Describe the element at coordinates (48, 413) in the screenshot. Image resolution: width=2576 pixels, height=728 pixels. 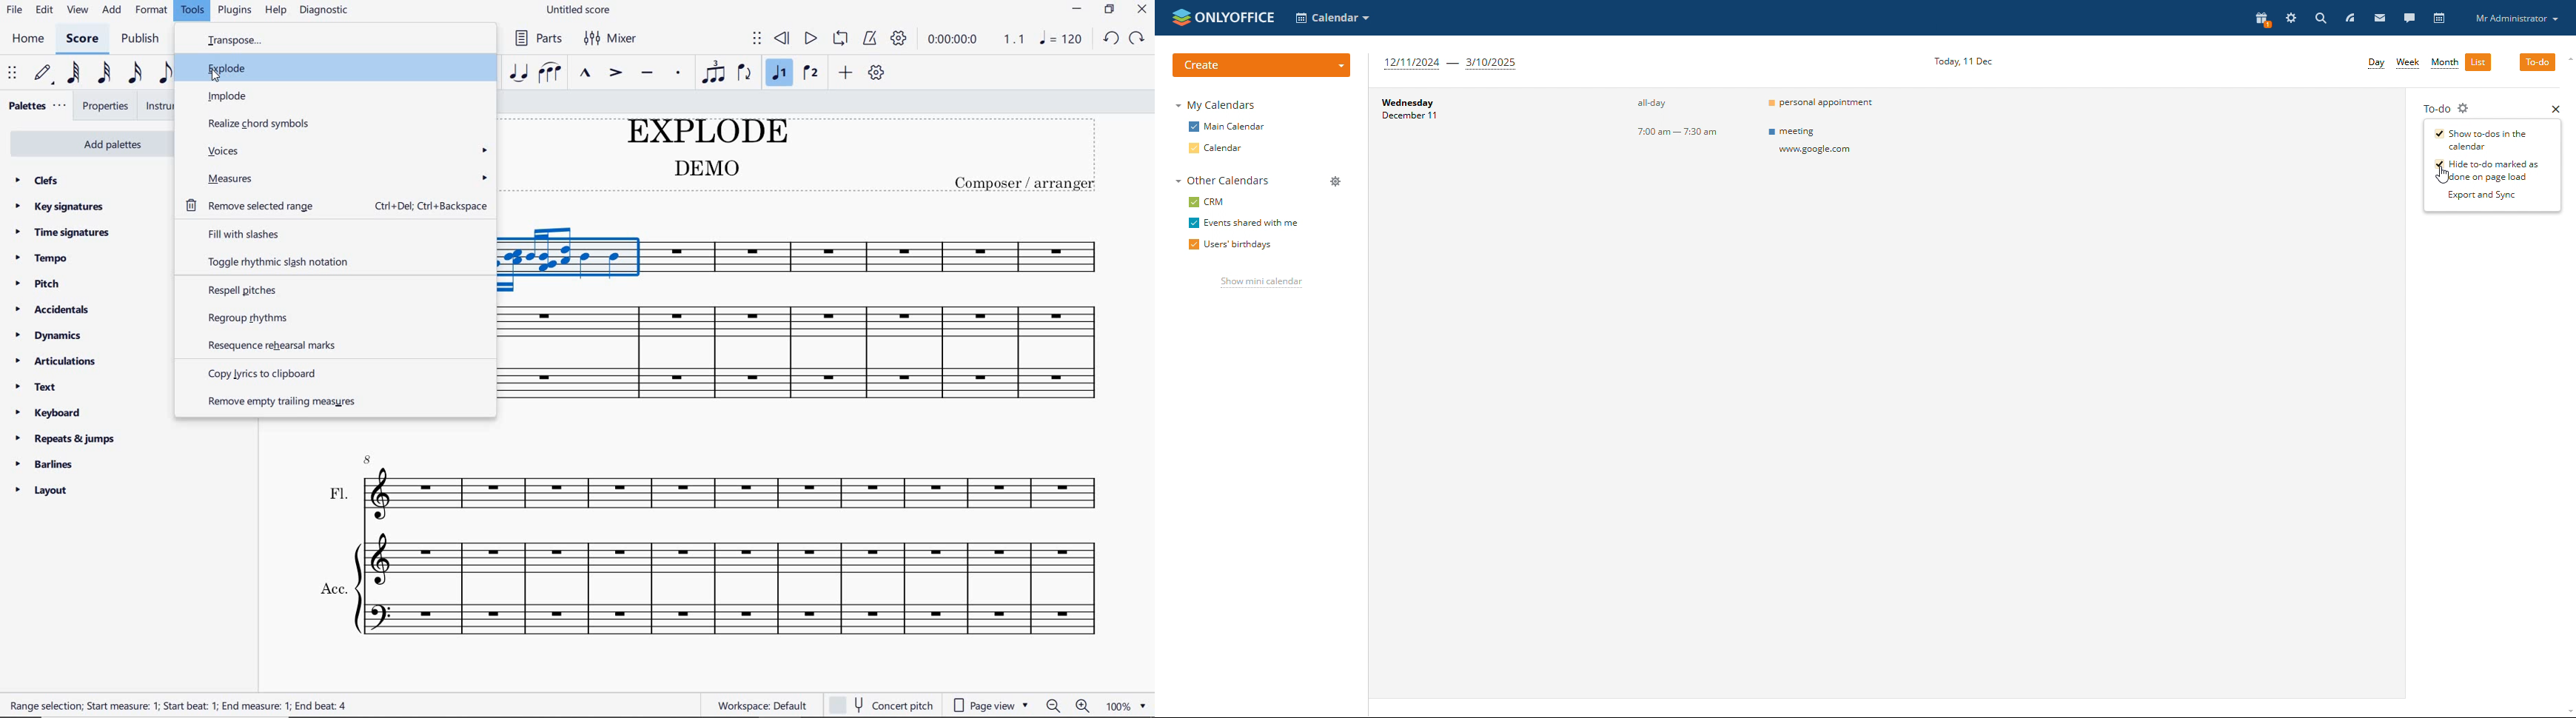
I see `keyboard` at that location.